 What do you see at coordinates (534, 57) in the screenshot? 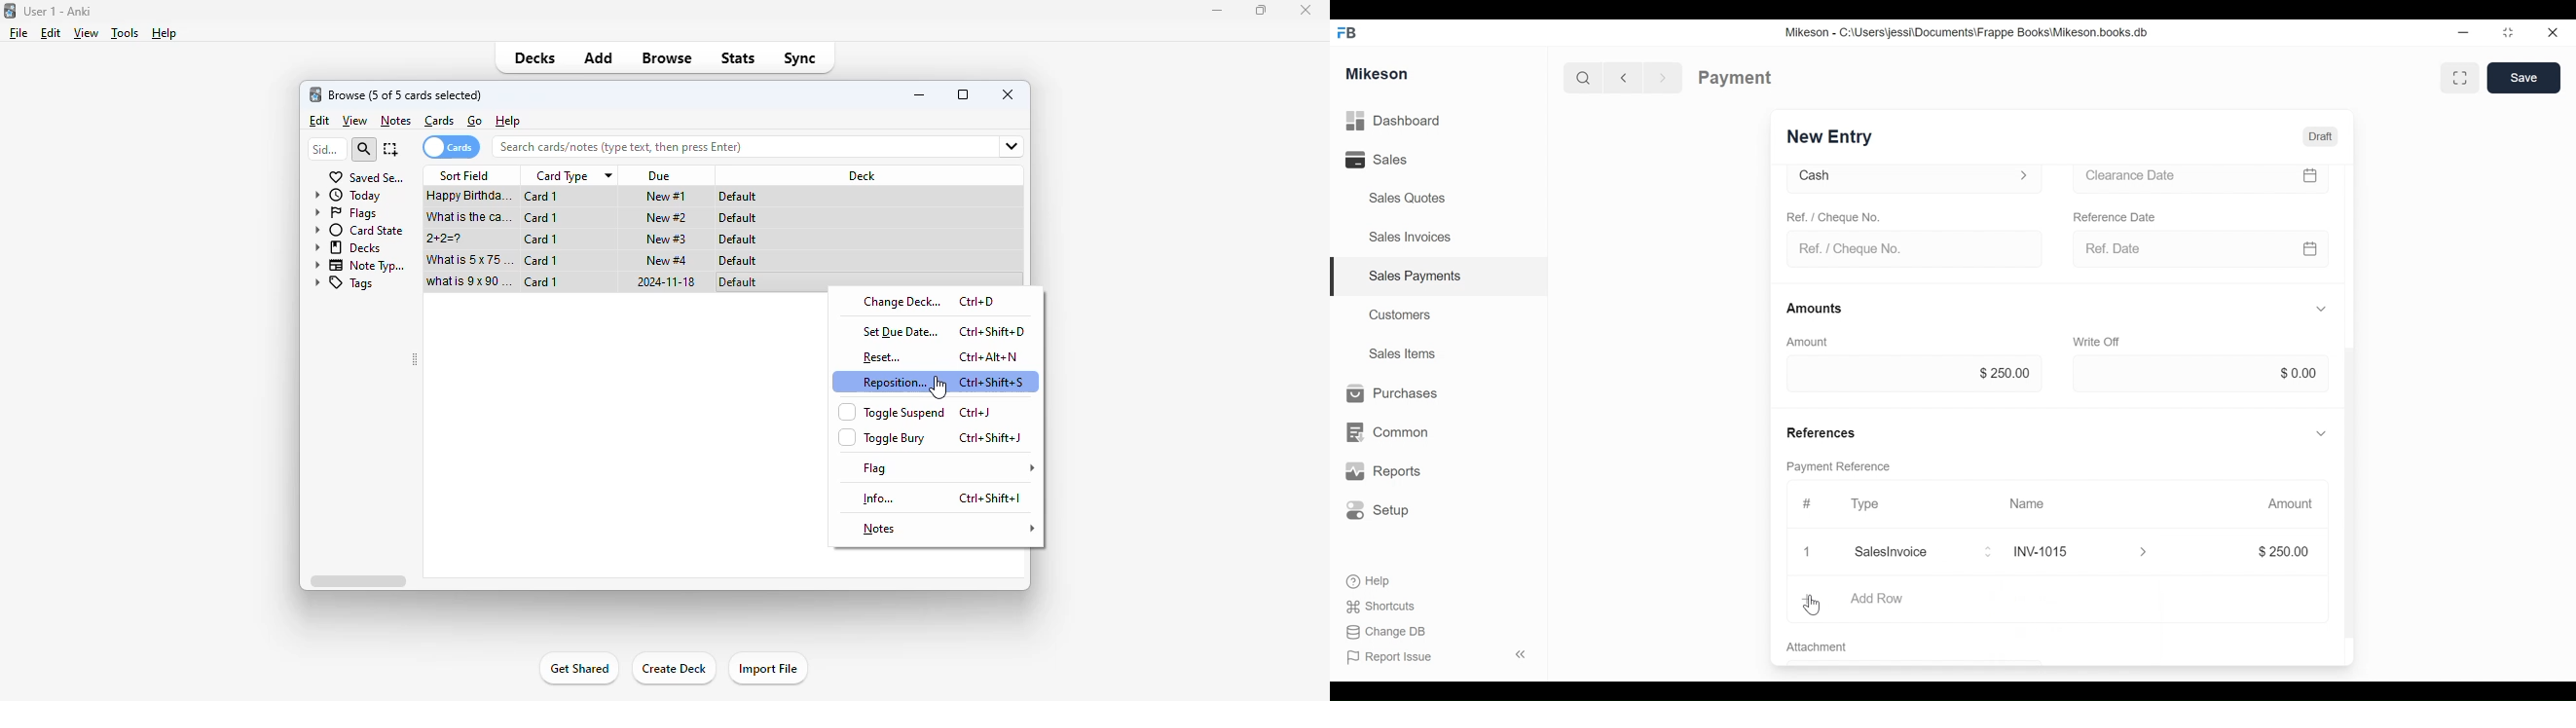
I see `decks` at bounding box center [534, 57].